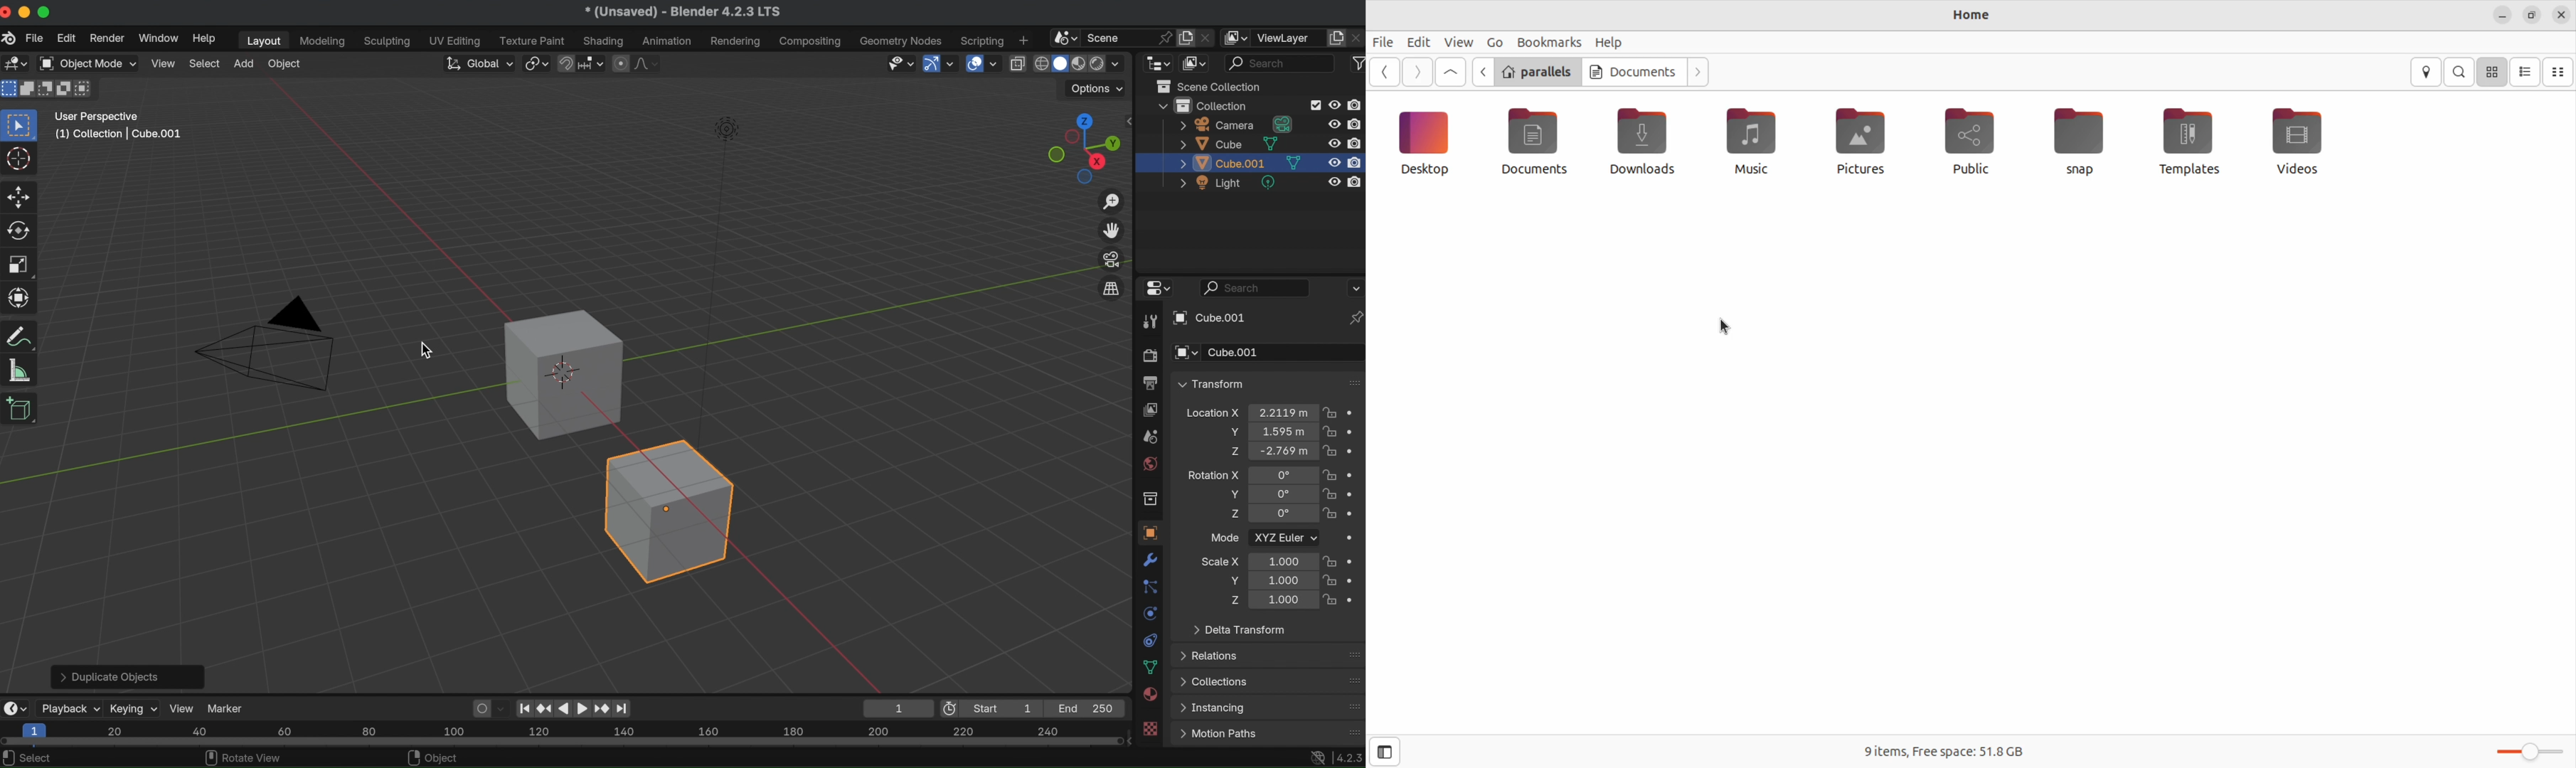  Describe the element at coordinates (1417, 72) in the screenshot. I see `Go next` at that location.